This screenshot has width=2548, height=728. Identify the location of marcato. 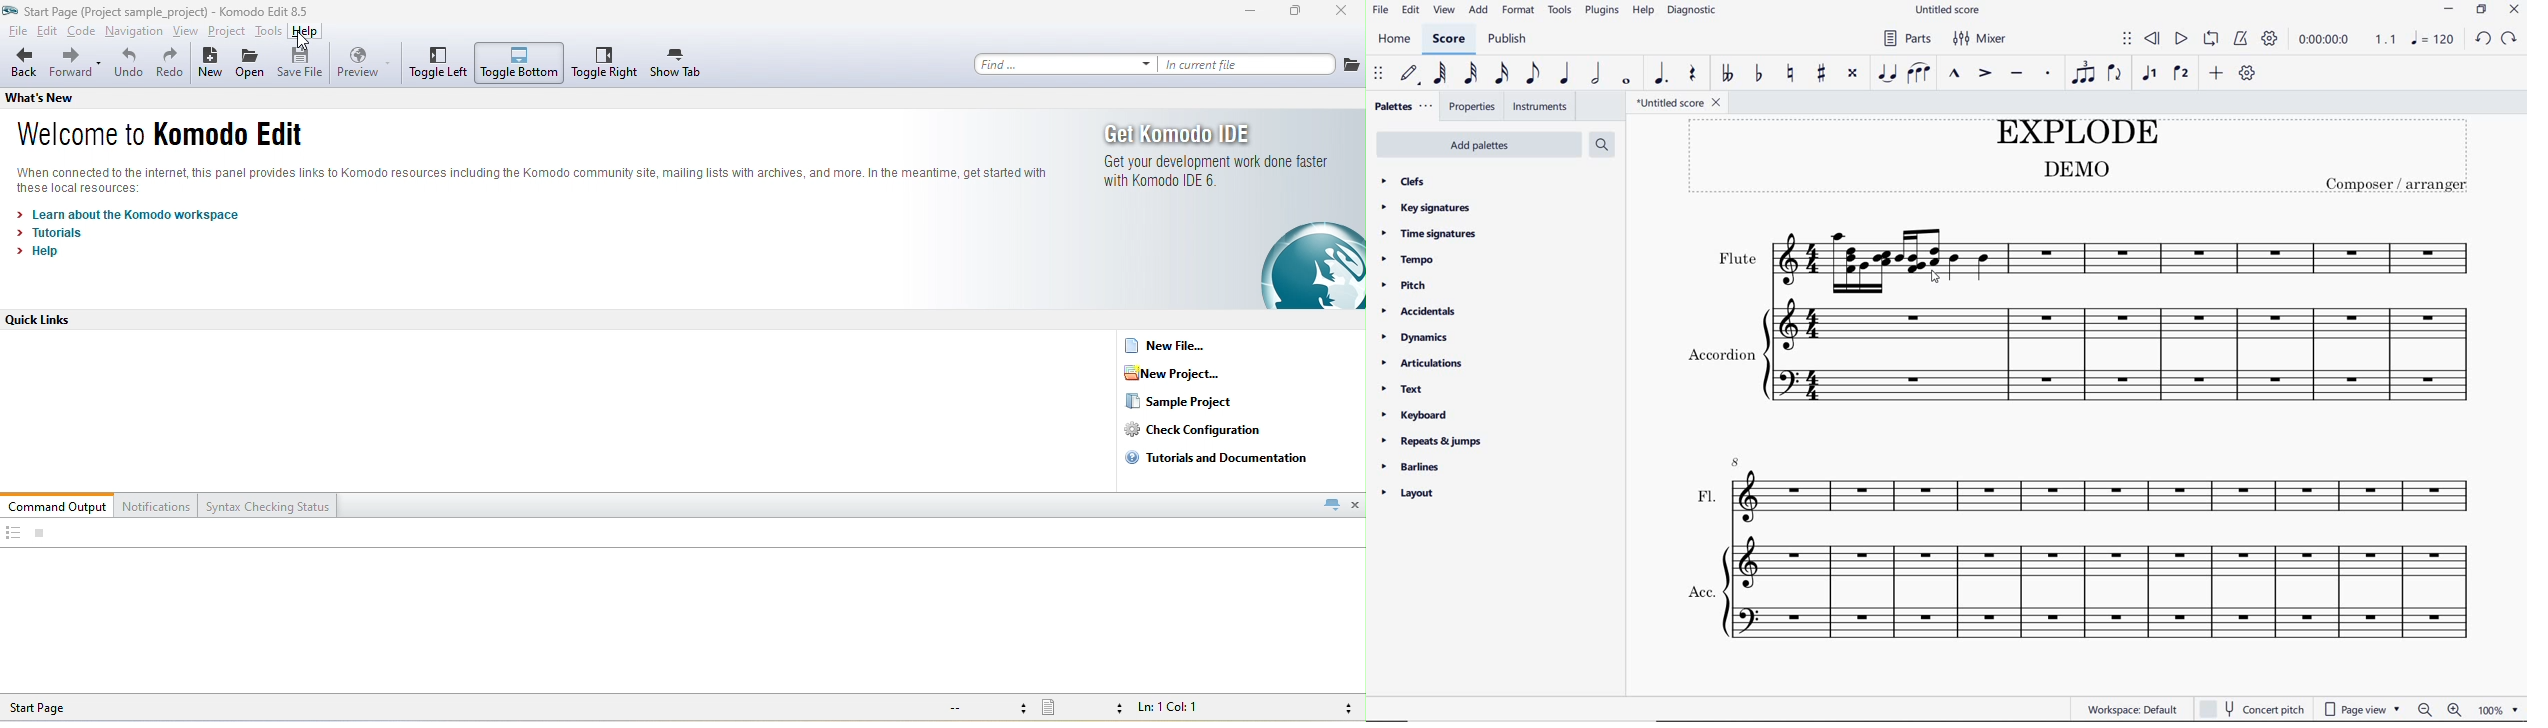
(1954, 74).